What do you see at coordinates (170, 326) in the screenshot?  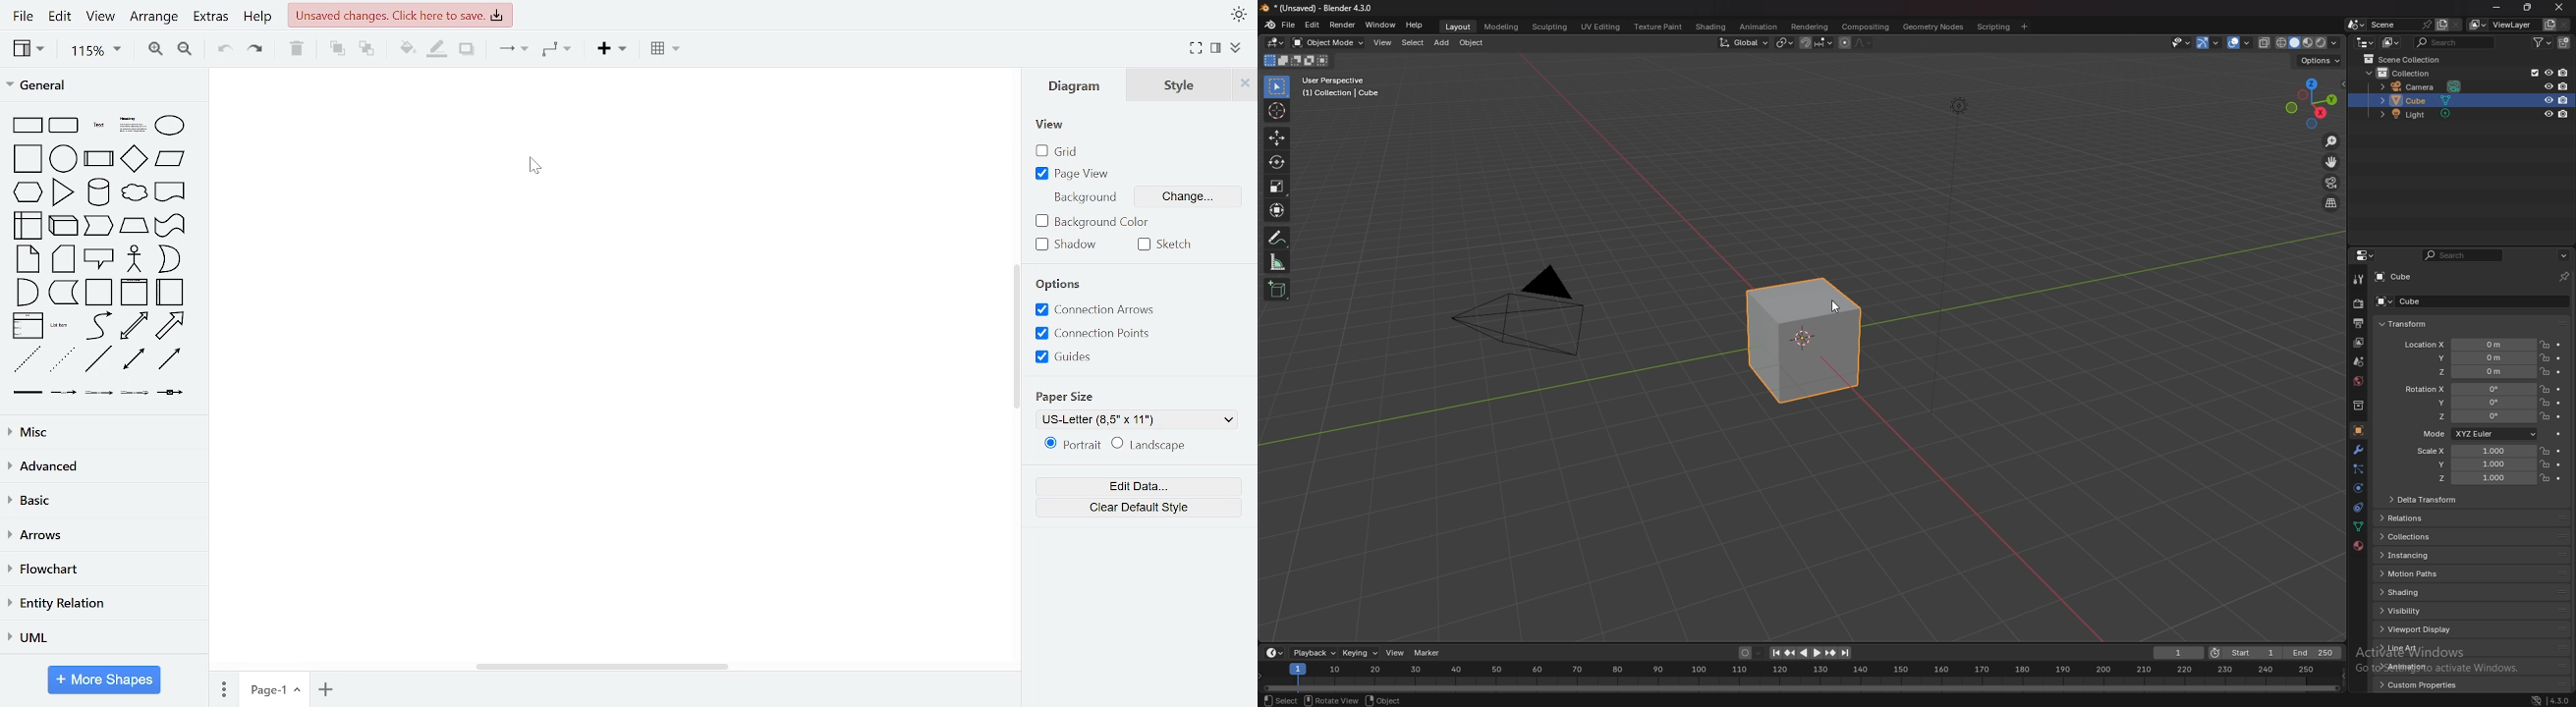 I see `arrow` at bounding box center [170, 326].